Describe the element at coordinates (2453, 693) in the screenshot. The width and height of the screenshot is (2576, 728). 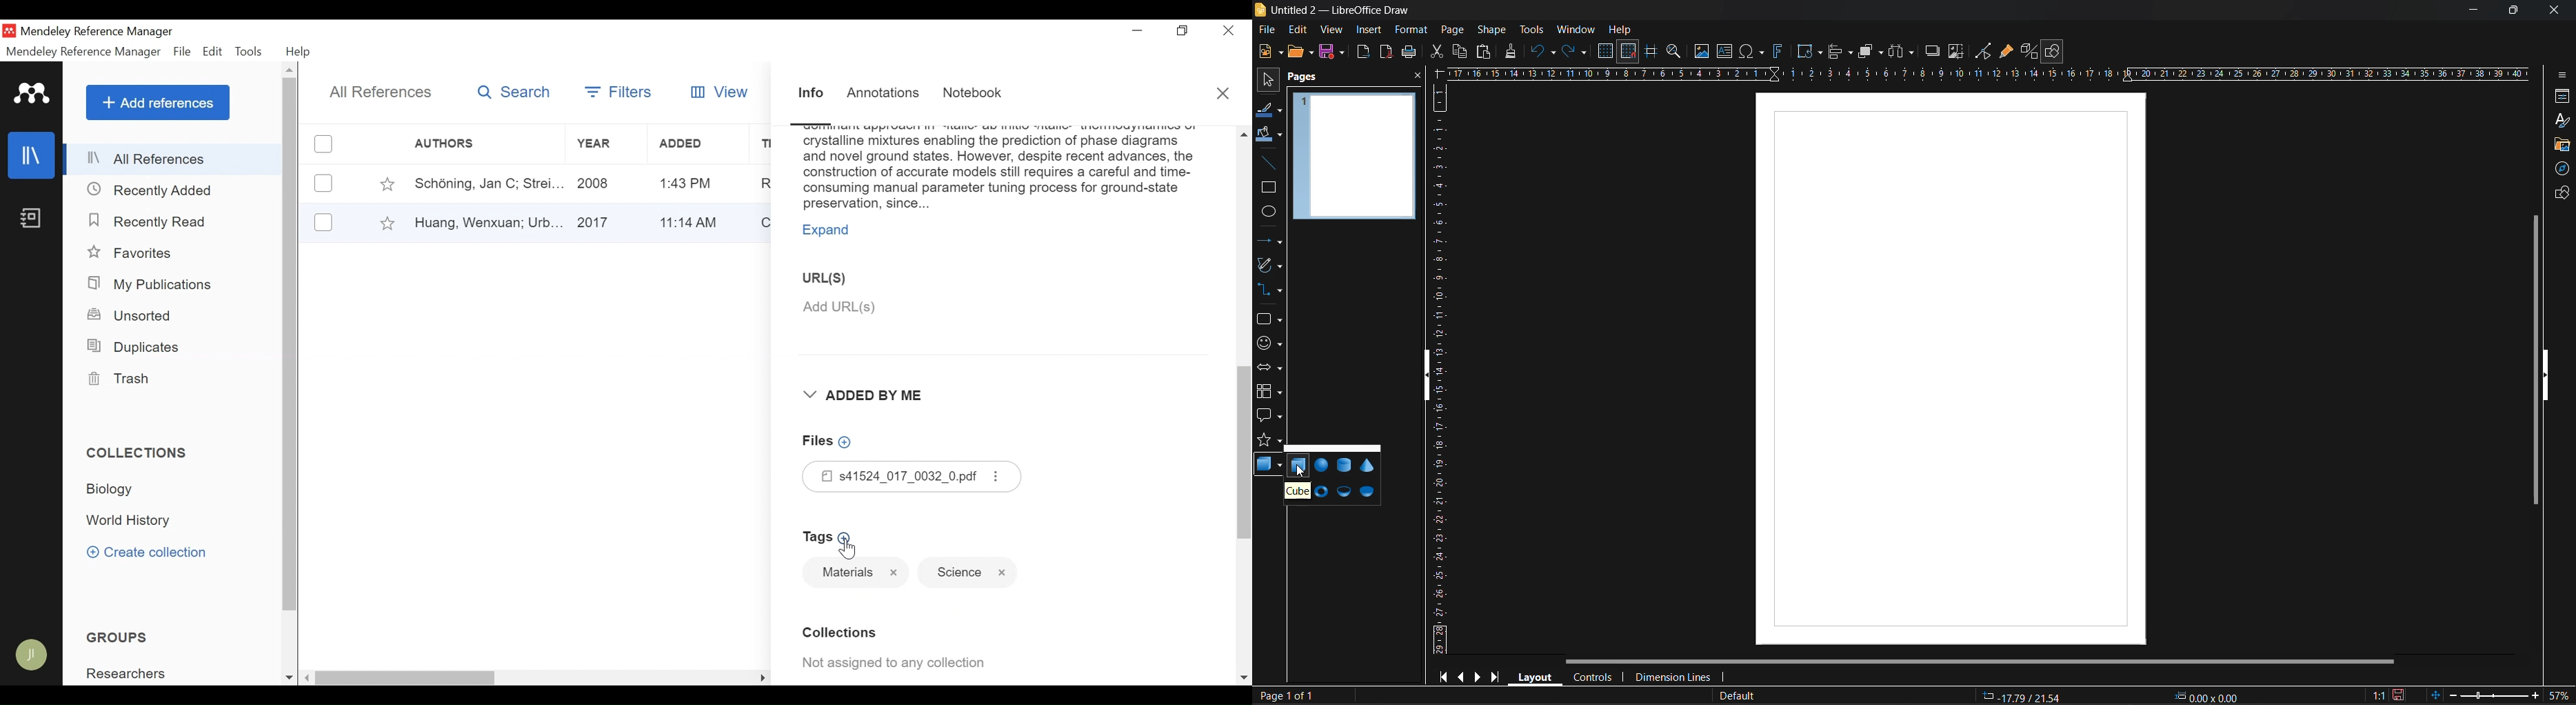
I see `zoom out` at that location.